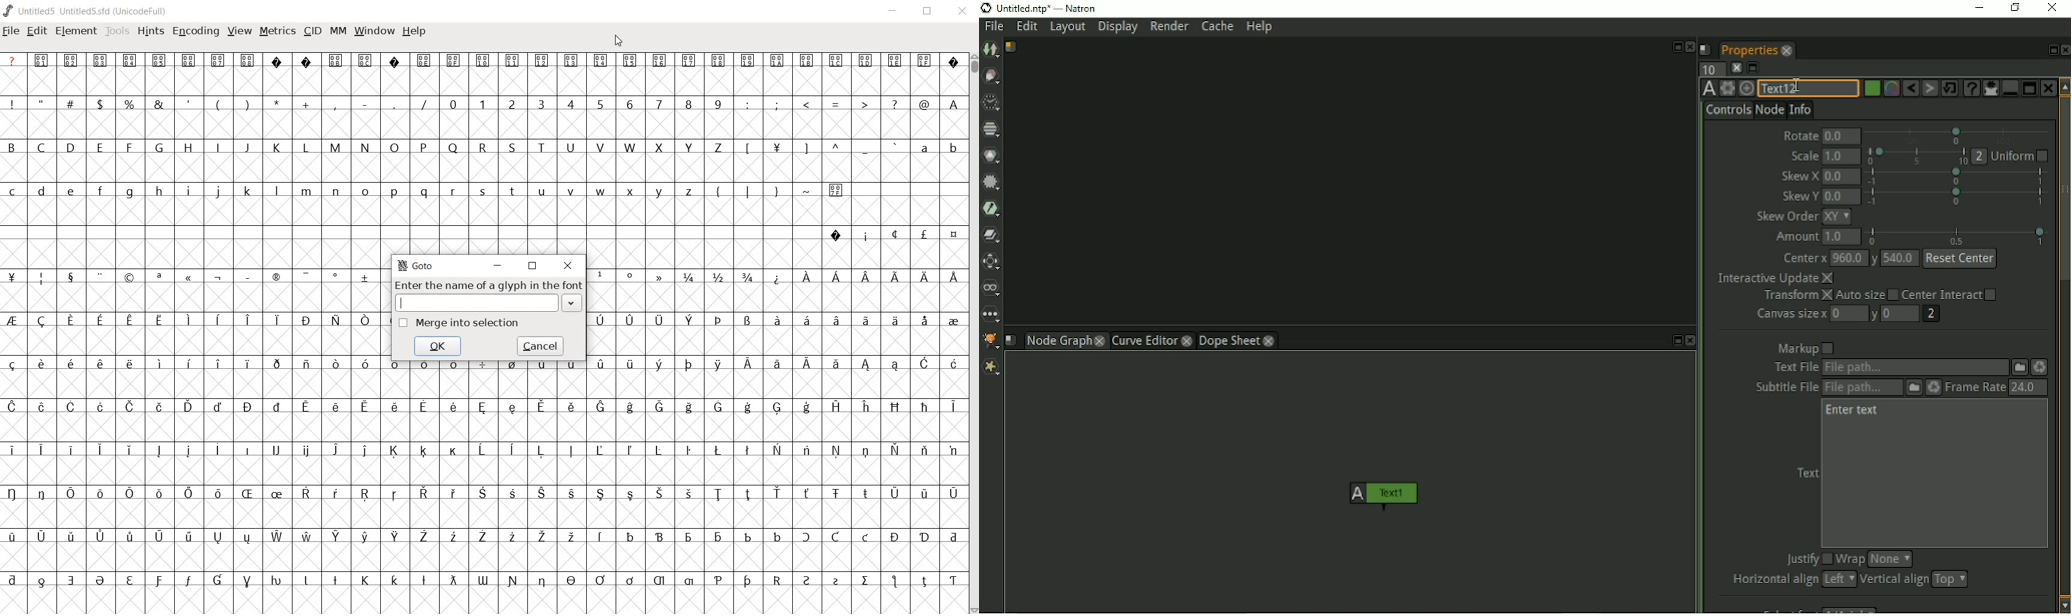 The width and height of the screenshot is (2072, 616). Describe the element at coordinates (94, 13) in the screenshot. I see `Untitled5 Untitled5.sfd (UnicodeFull)` at that location.